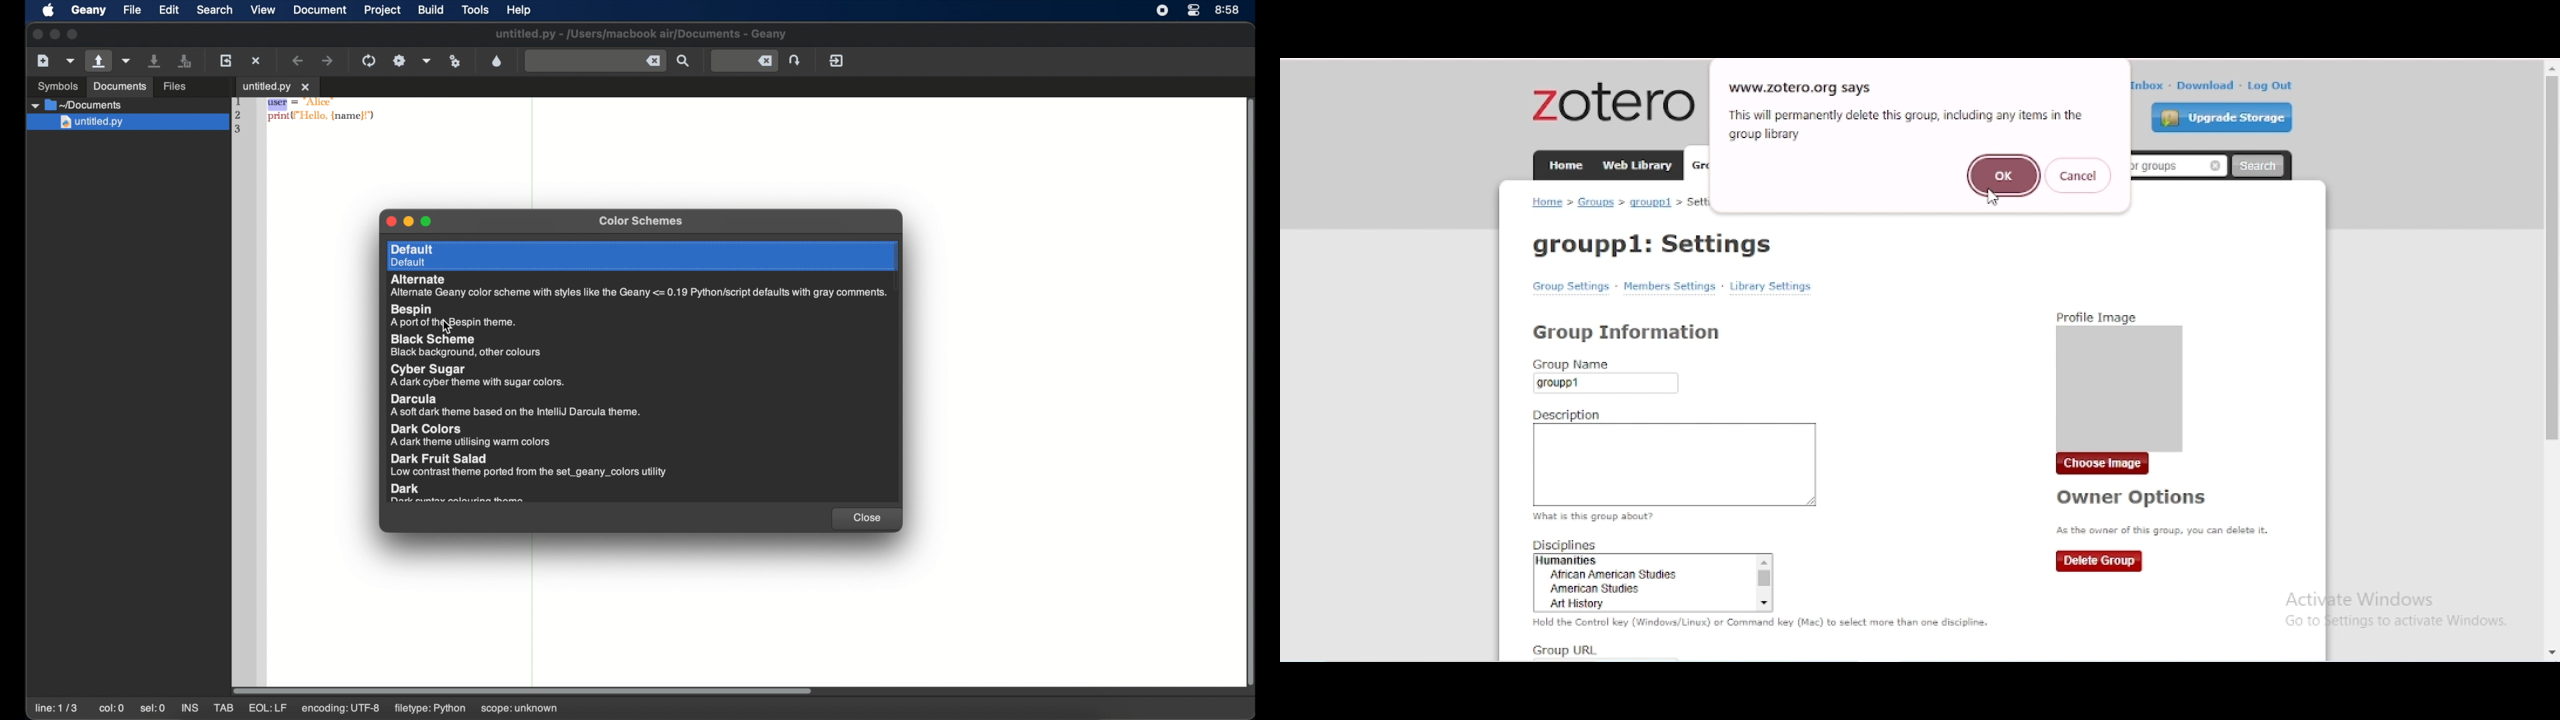  Describe the element at coordinates (641, 255) in the screenshot. I see `default` at that location.